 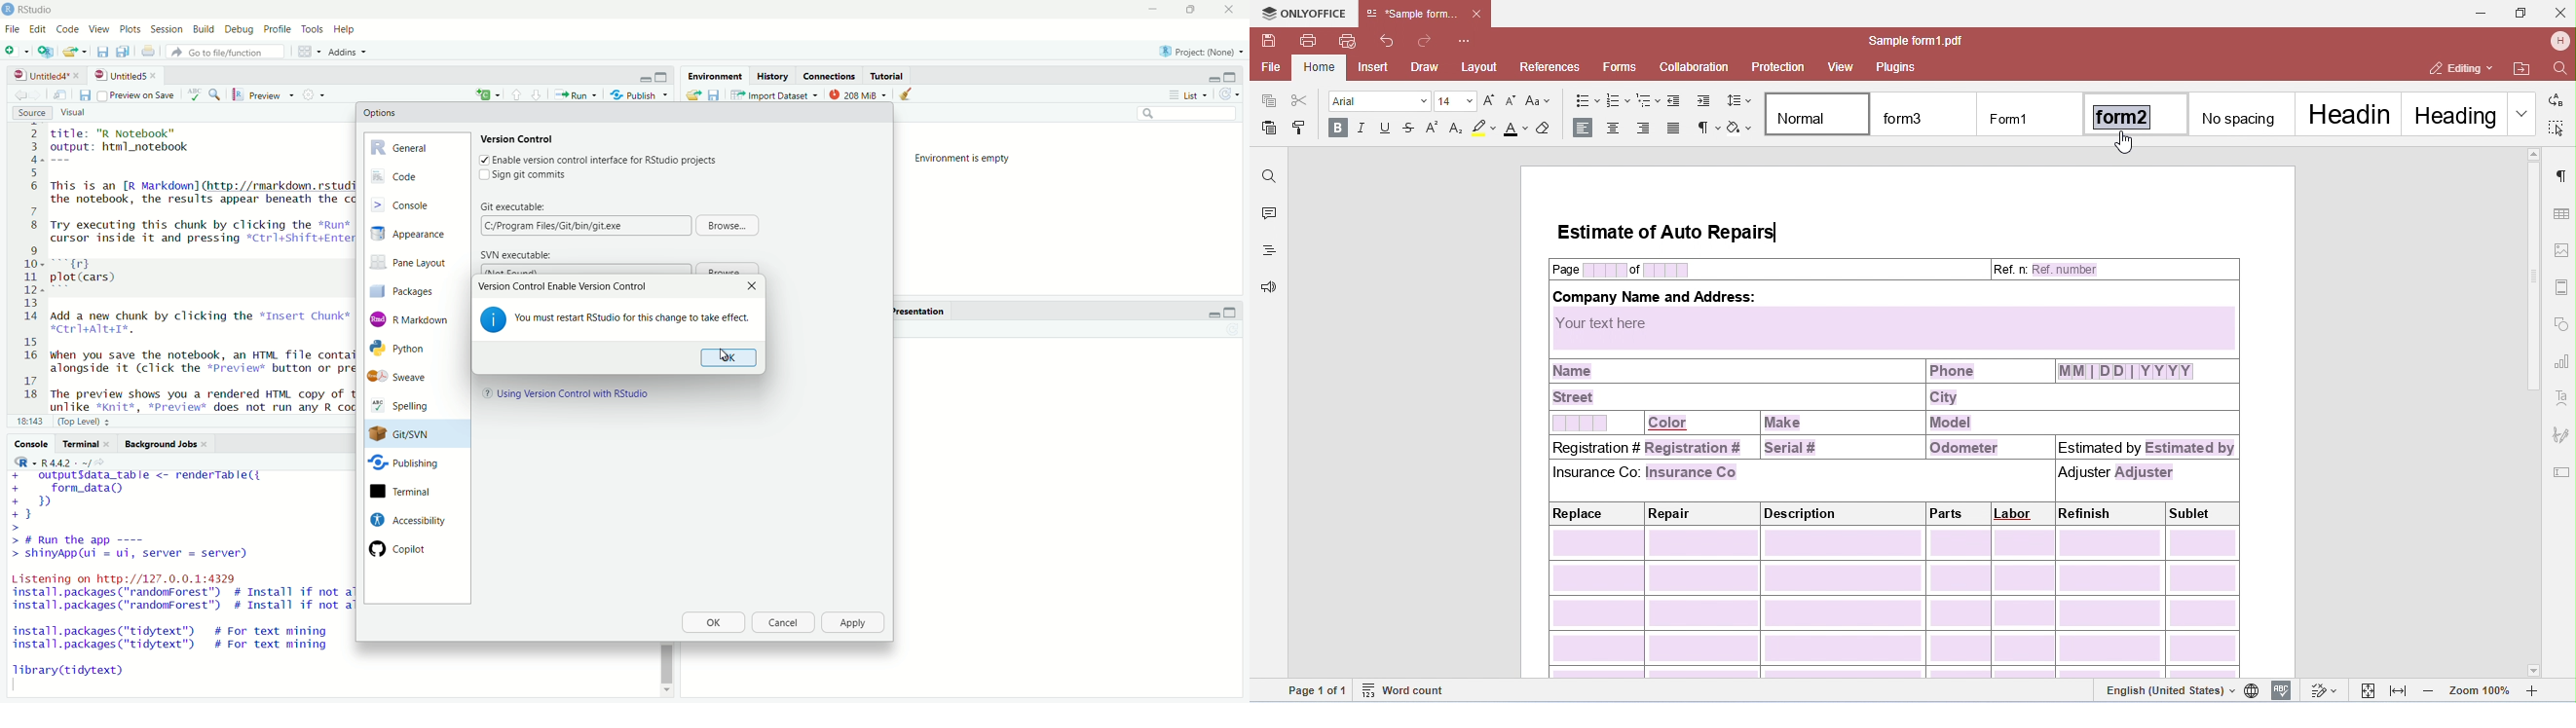 I want to click on copilot, so click(x=409, y=548).